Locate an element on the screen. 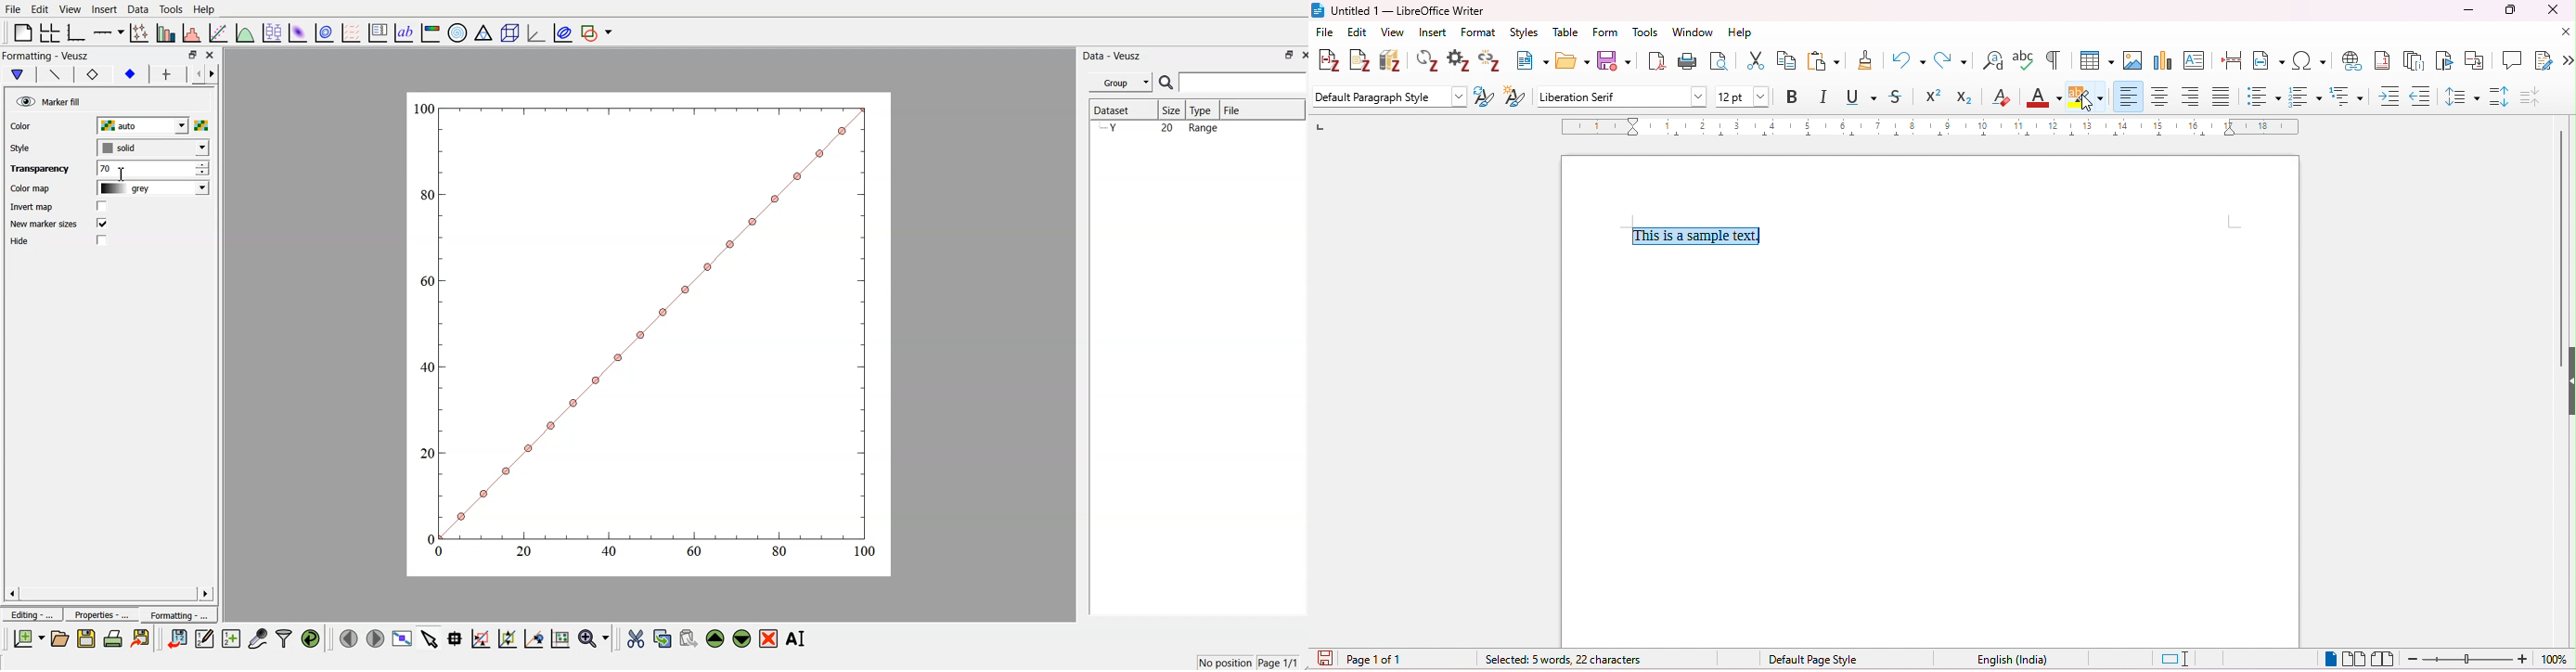  insert bookmarks is located at coordinates (2444, 59).